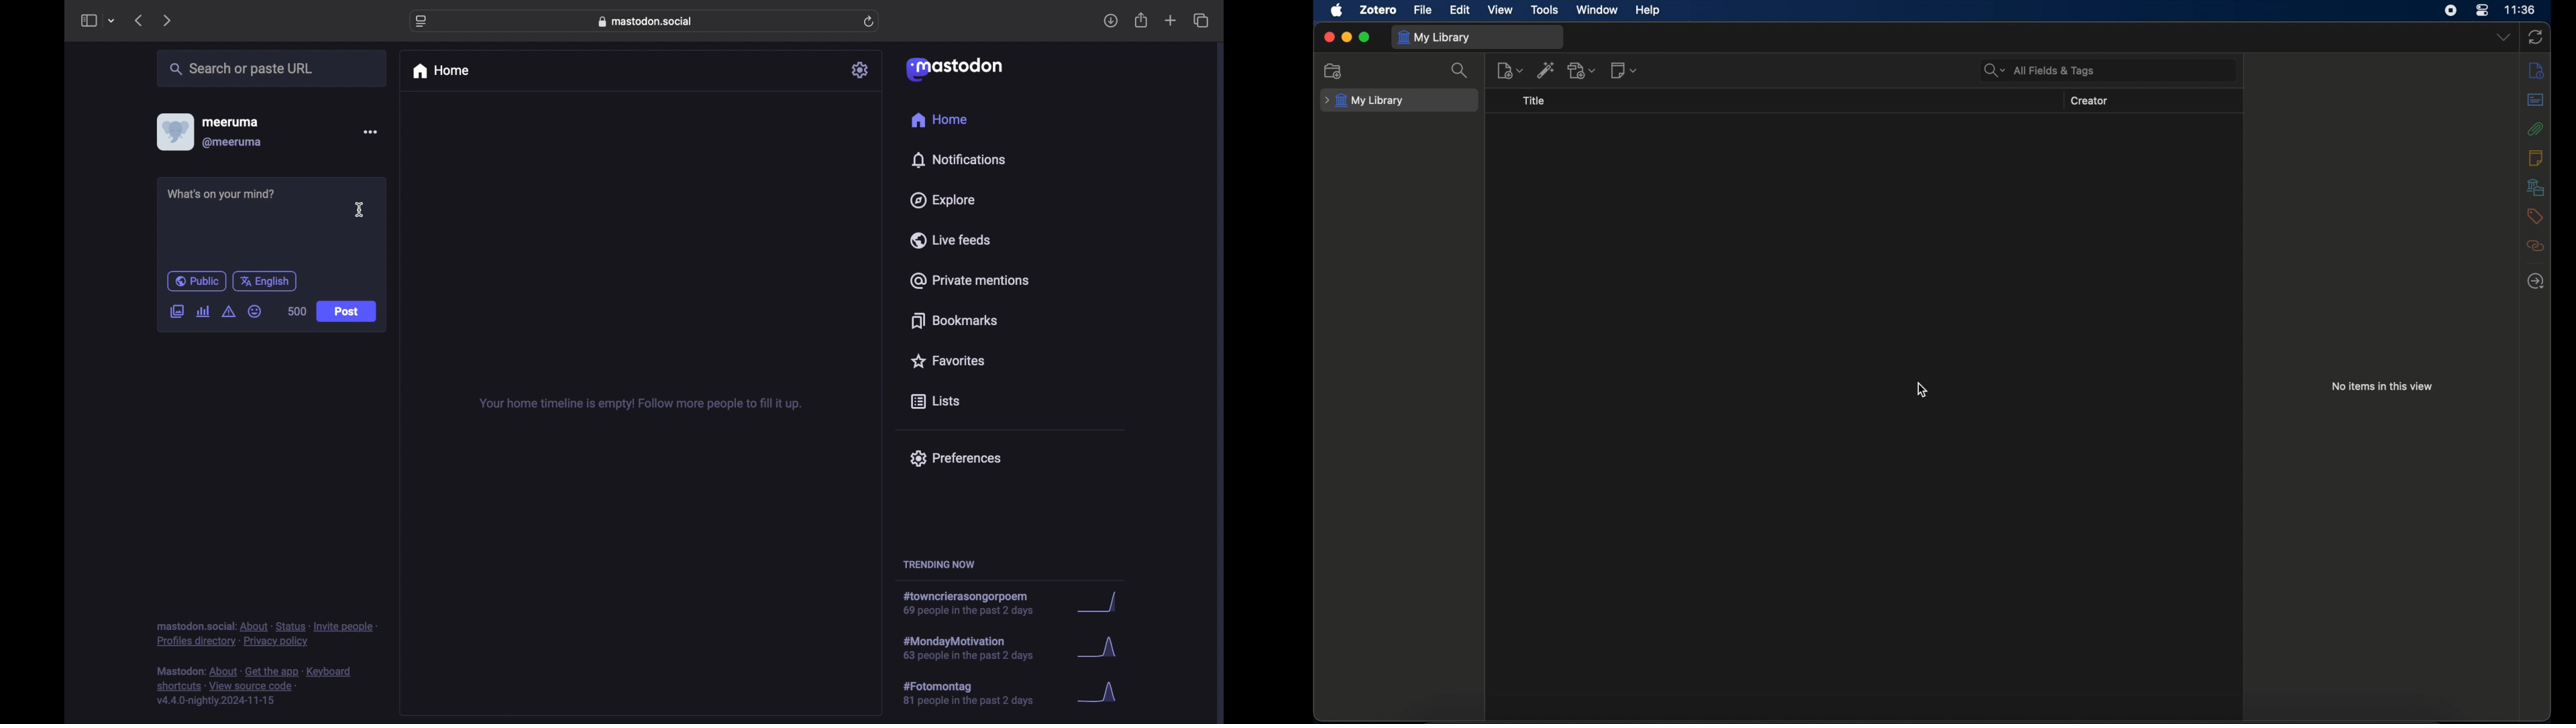 The image size is (2576, 728). I want to click on info, so click(2537, 71).